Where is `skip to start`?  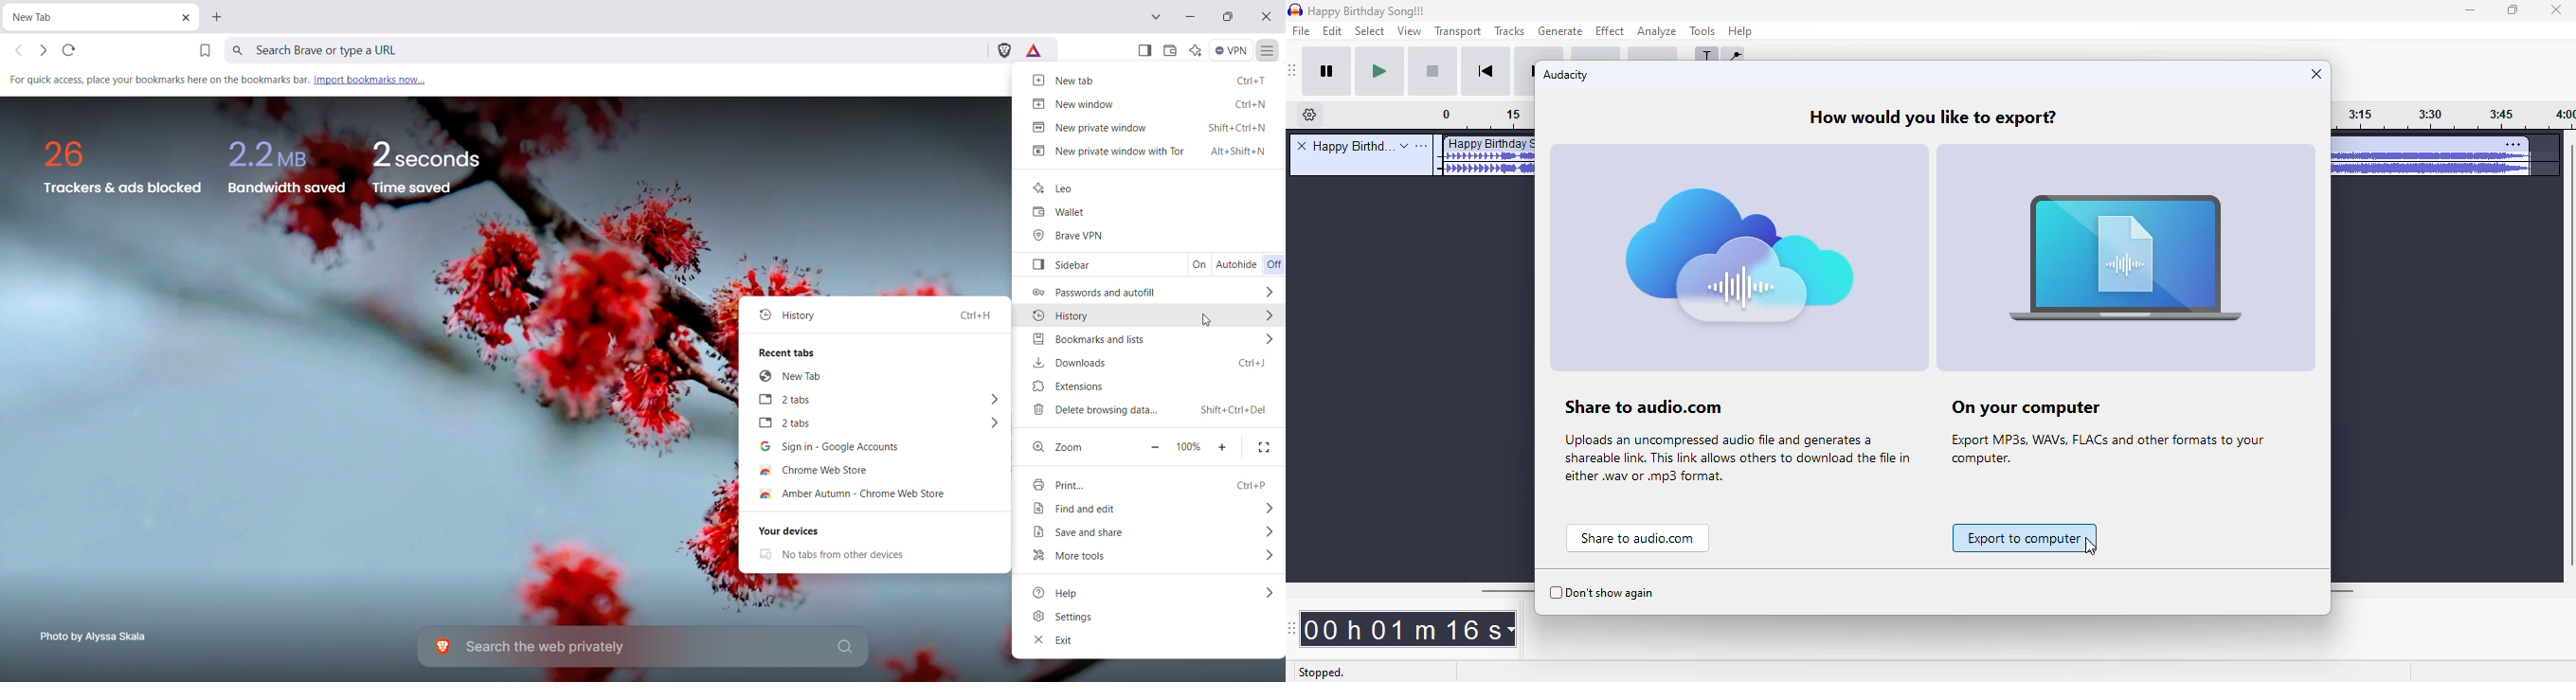
skip to start is located at coordinates (1488, 72).